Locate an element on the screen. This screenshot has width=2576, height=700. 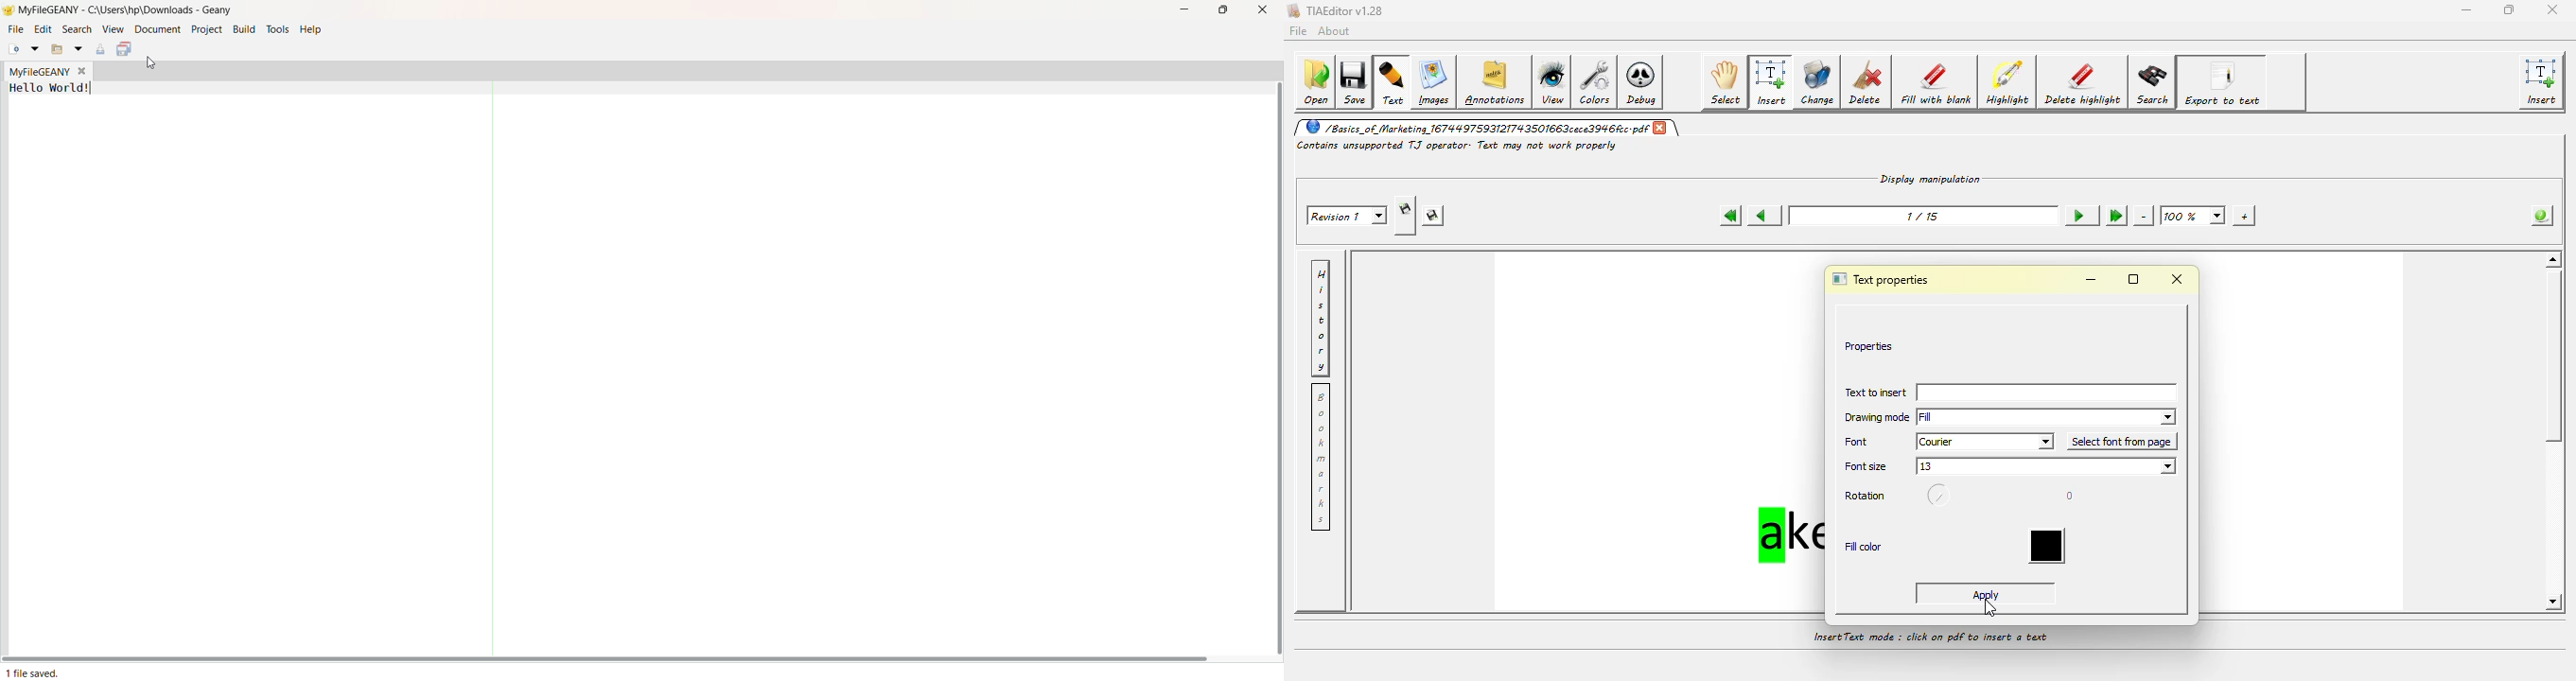
zoom out is located at coordinates (2144, 216).